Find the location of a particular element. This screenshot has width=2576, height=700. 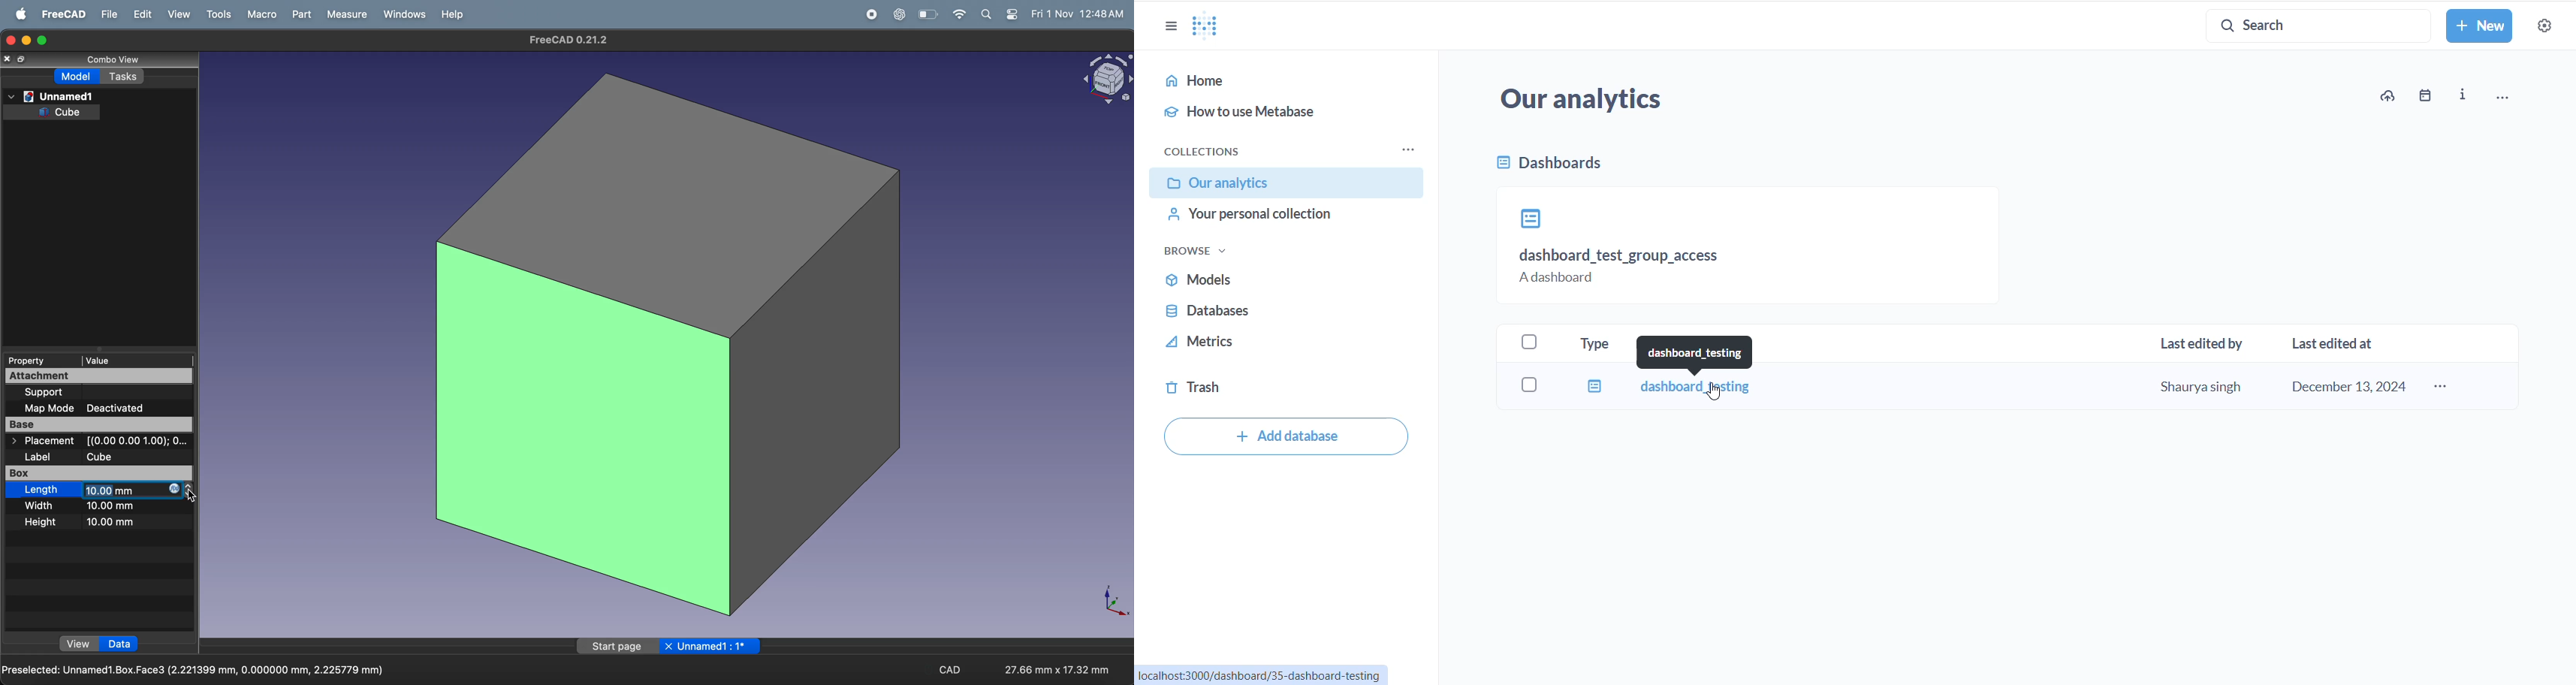

placement is located at coordinates (101, 441).